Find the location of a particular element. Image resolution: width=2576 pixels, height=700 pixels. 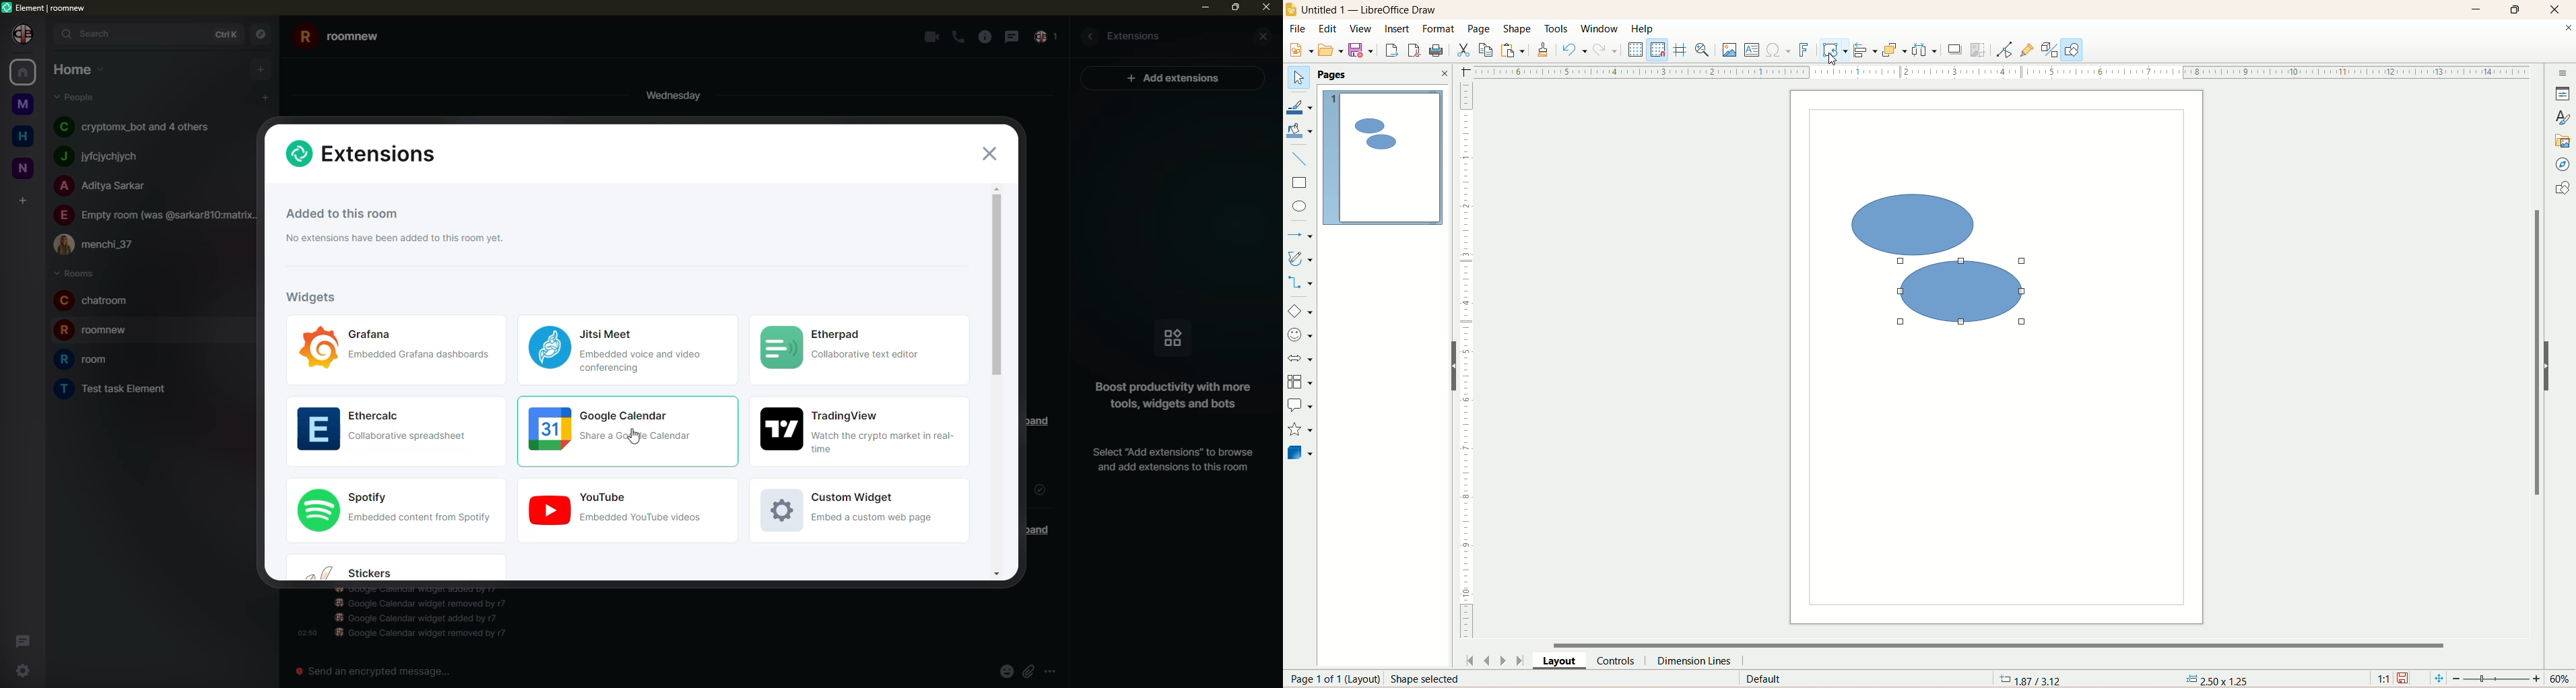

add is located at coordinates (261, 69).